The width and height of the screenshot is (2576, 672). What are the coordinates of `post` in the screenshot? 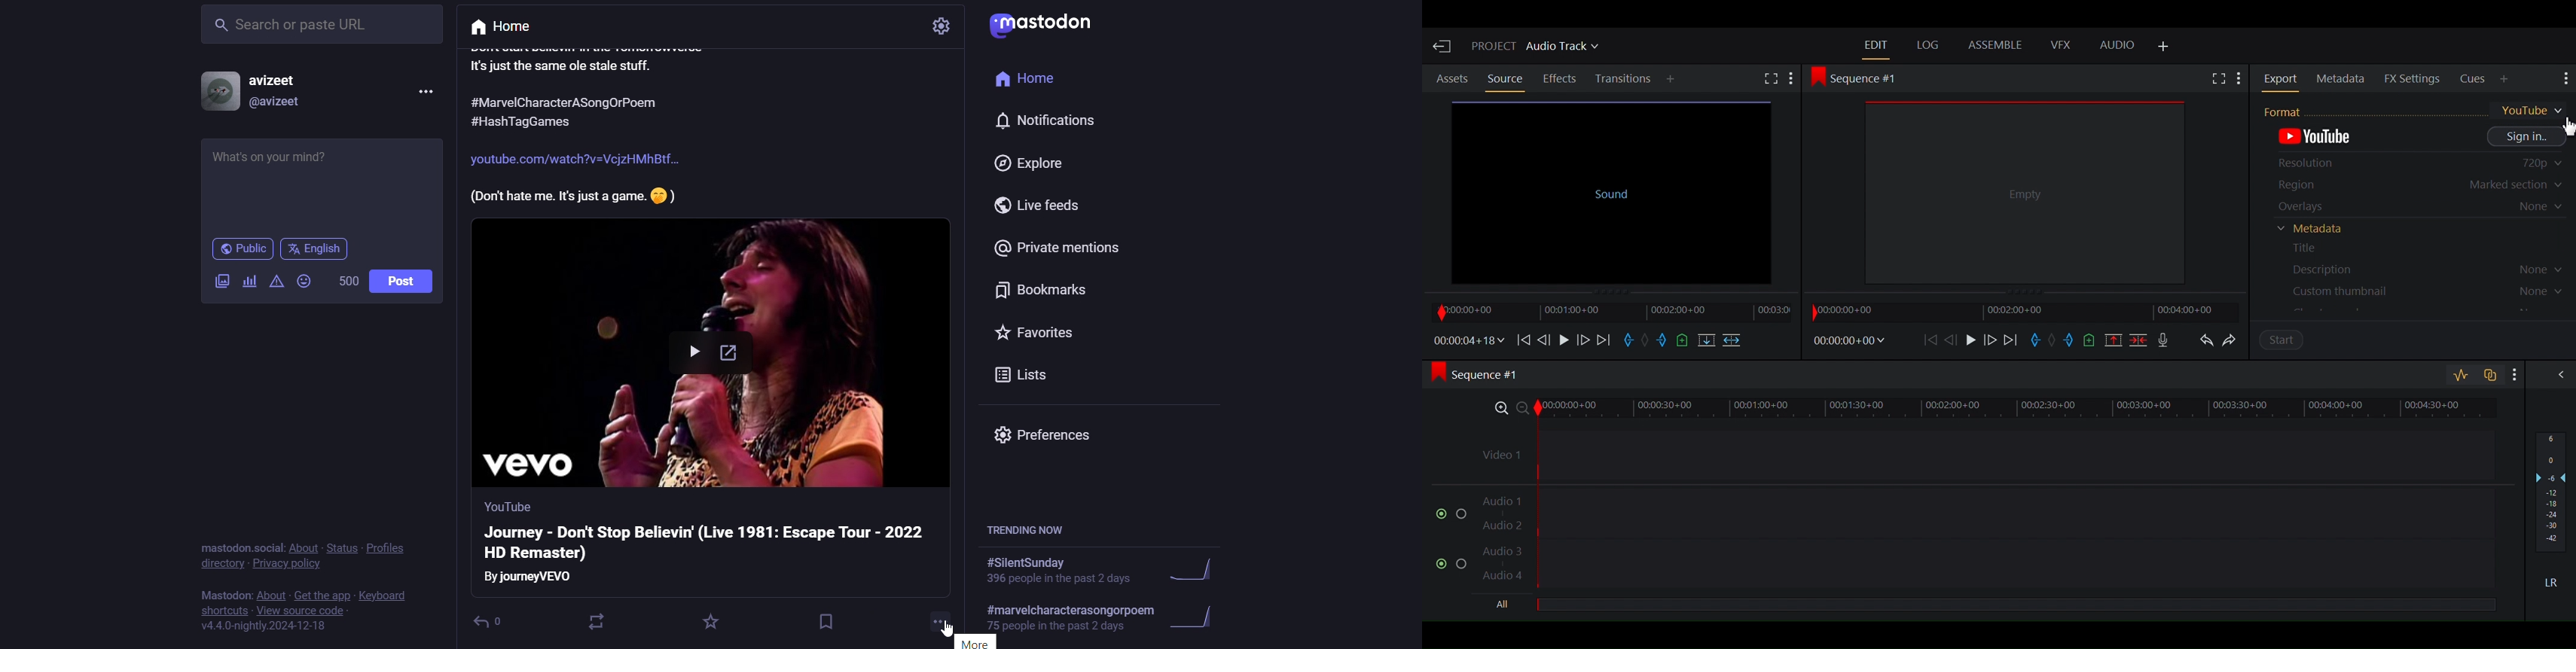 It's located at (404, 283).